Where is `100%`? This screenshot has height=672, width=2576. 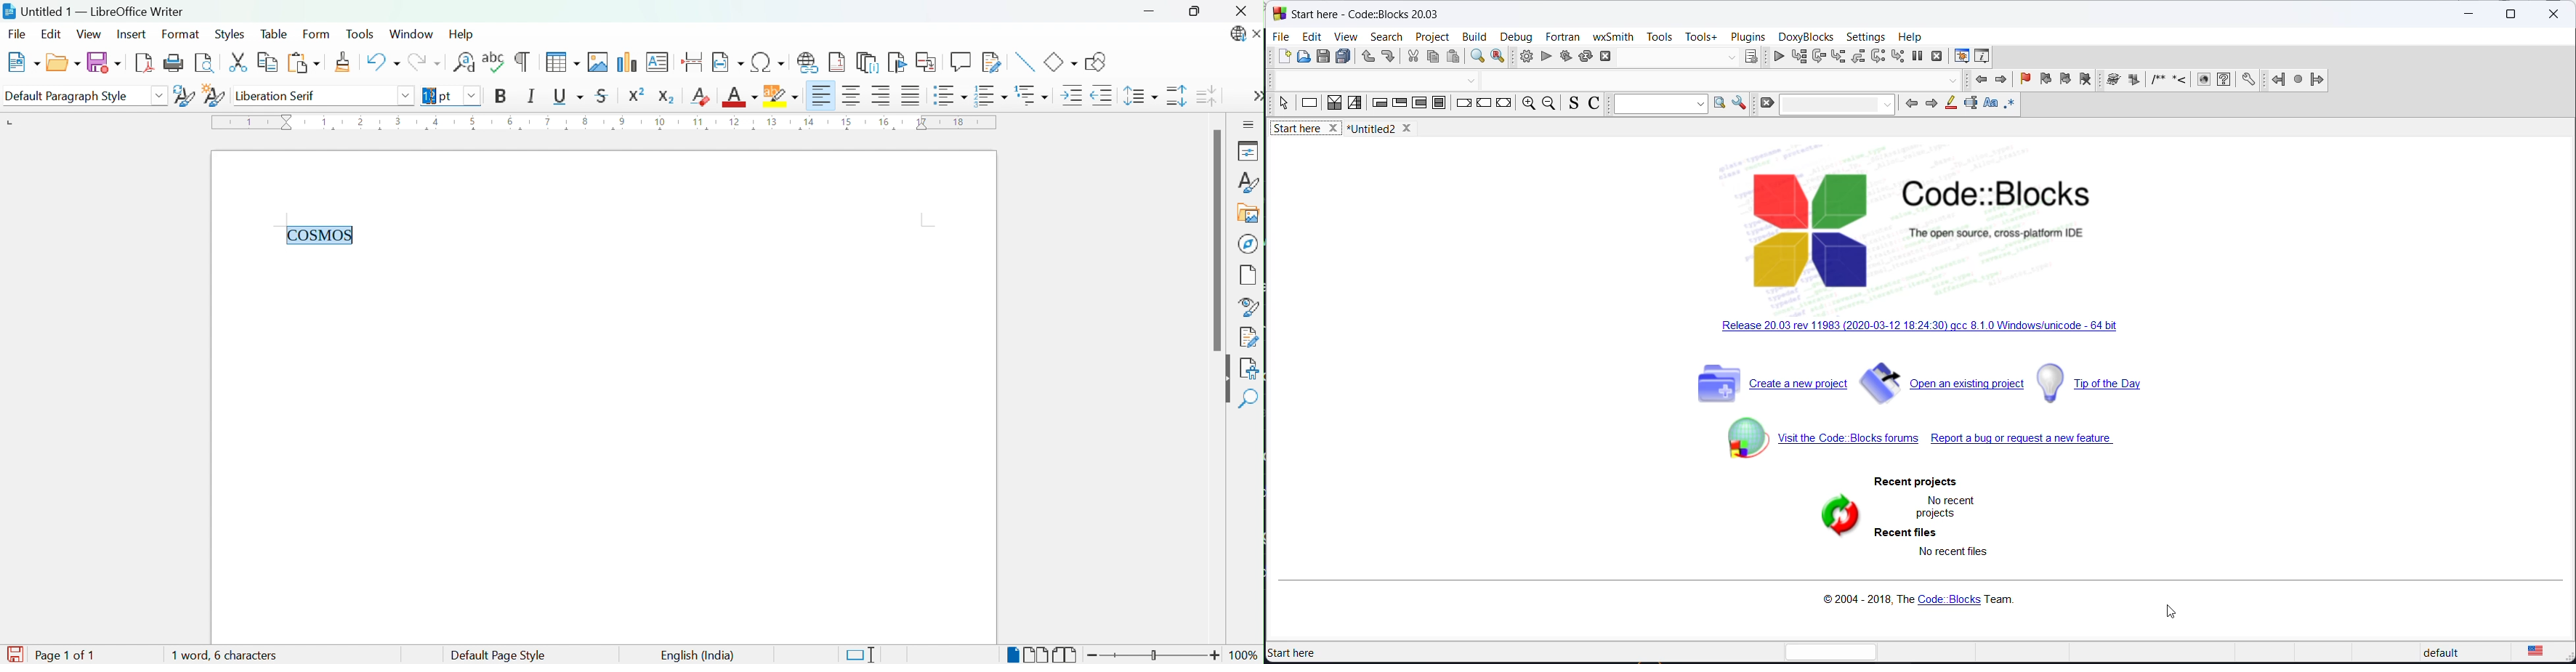 100% is located at coordinates (1248, 657).